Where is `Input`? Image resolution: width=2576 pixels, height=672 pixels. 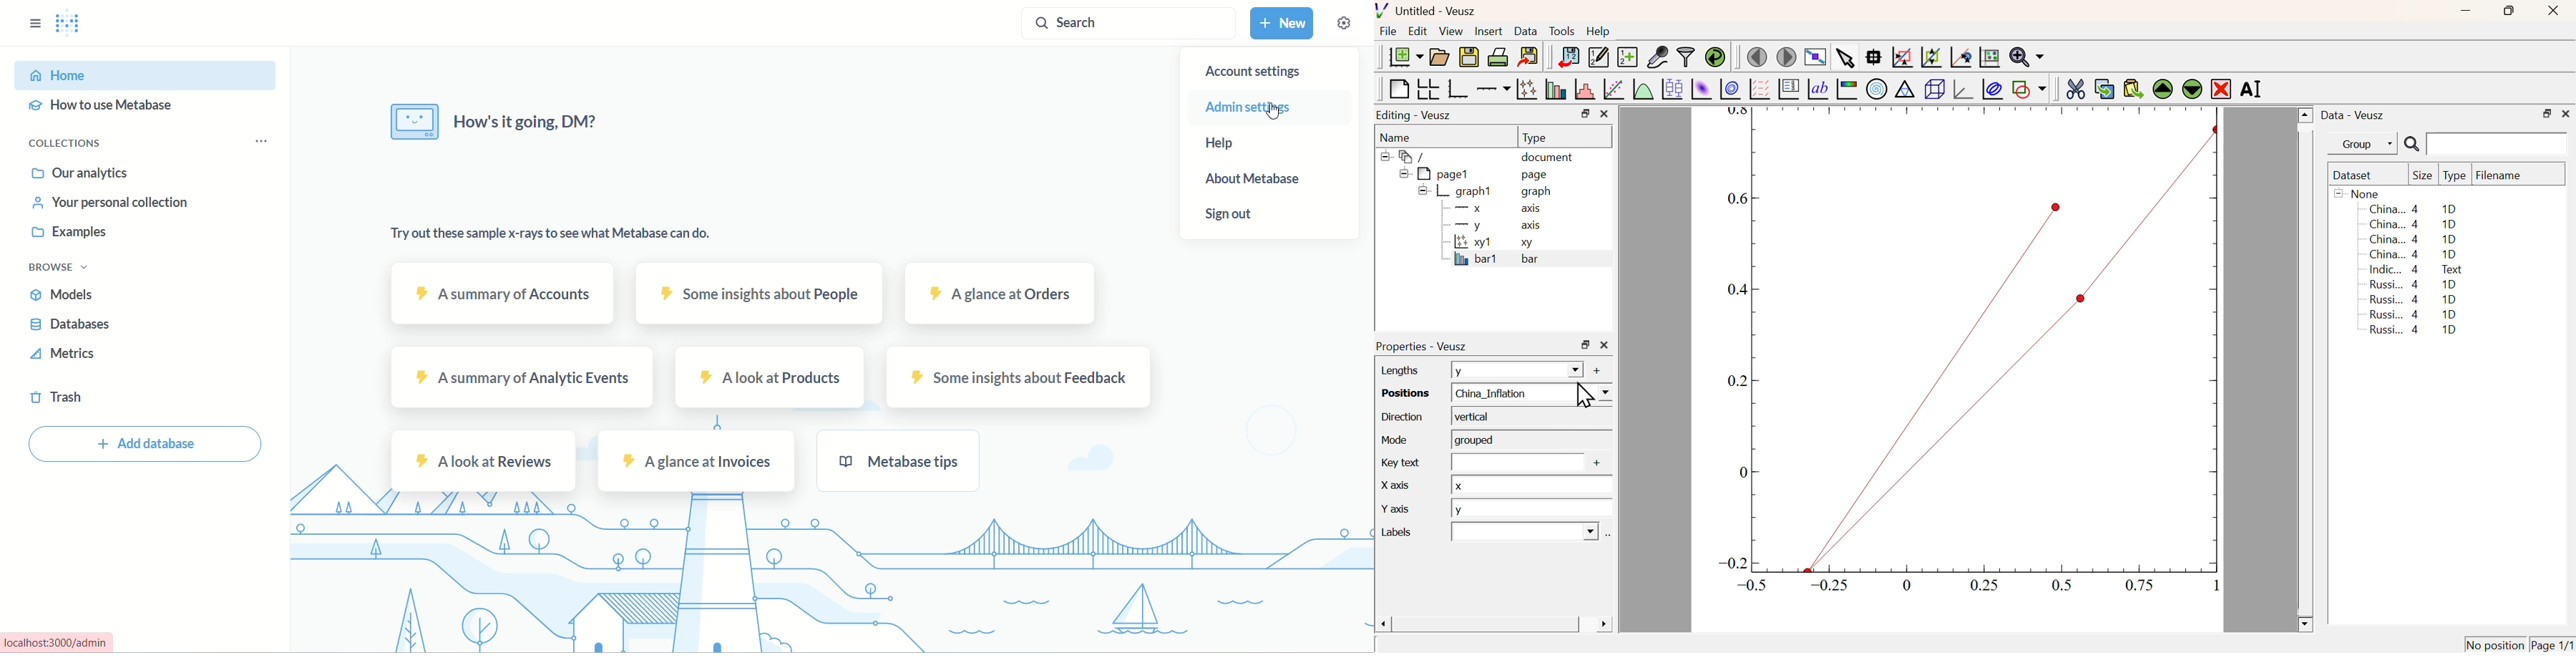
Input is located at coordinates (1509, 462).